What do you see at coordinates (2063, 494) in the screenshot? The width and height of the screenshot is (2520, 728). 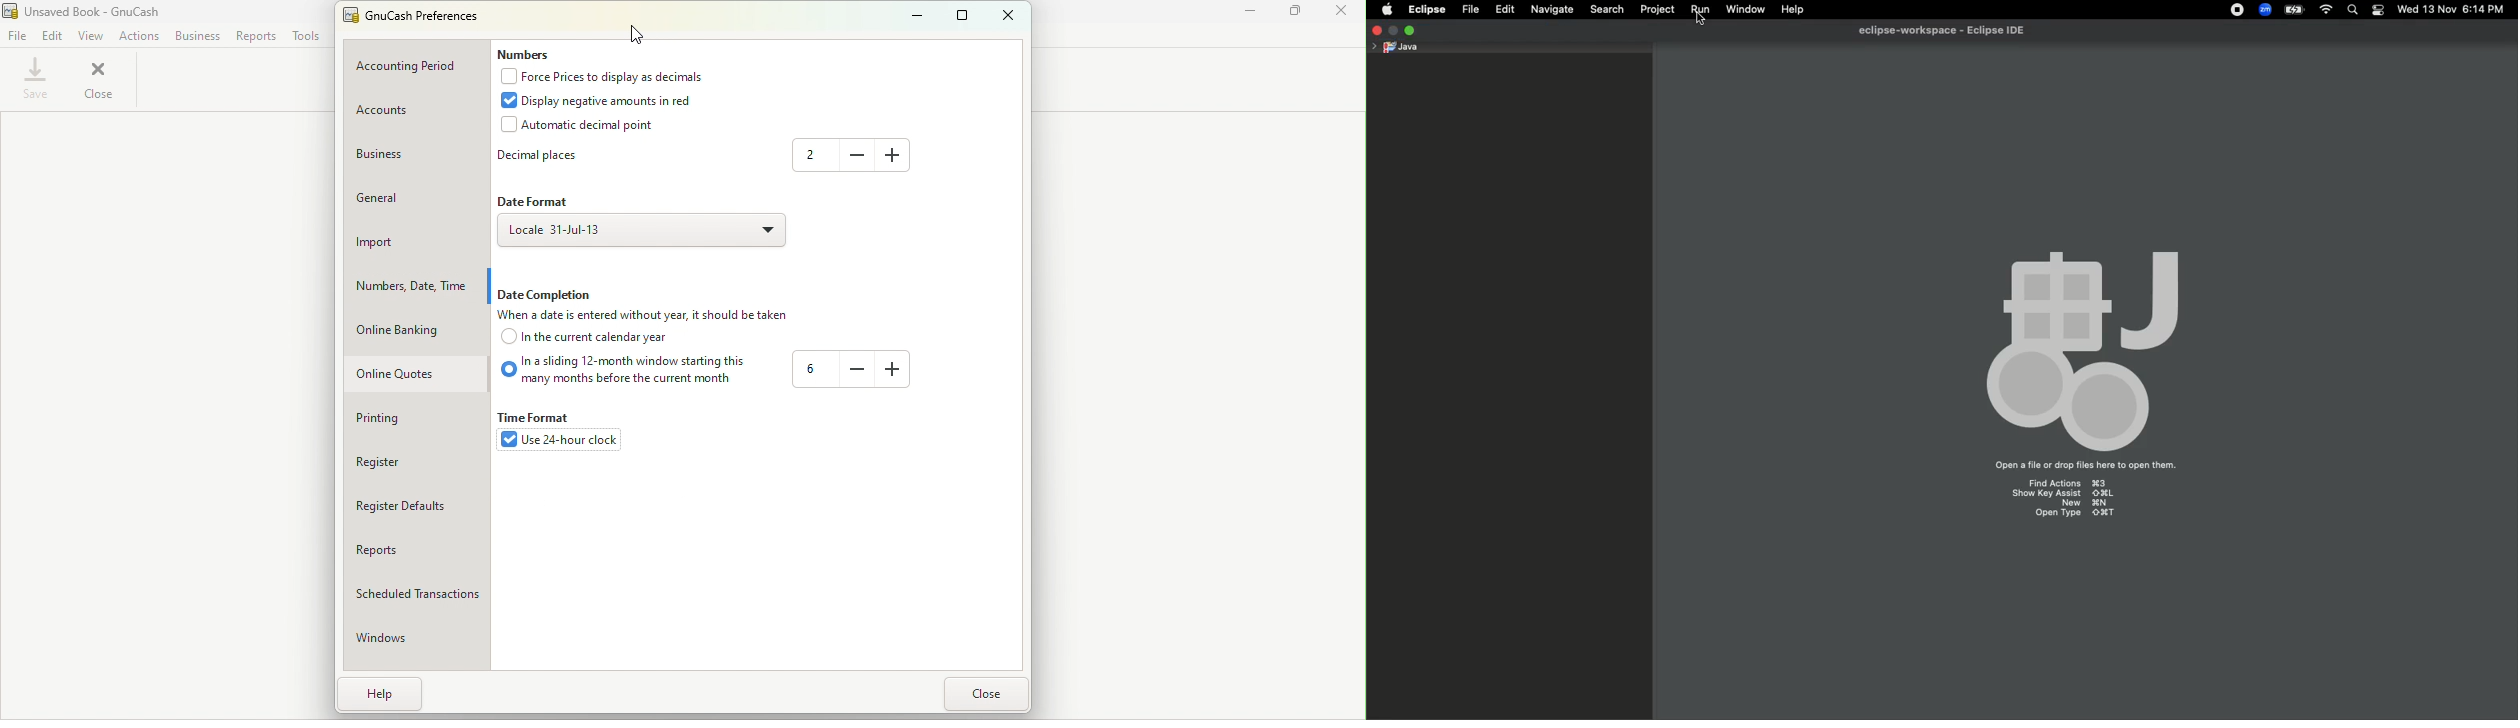 I see `show key assist ⇧⌘L` at bounding box center [2063, 494].